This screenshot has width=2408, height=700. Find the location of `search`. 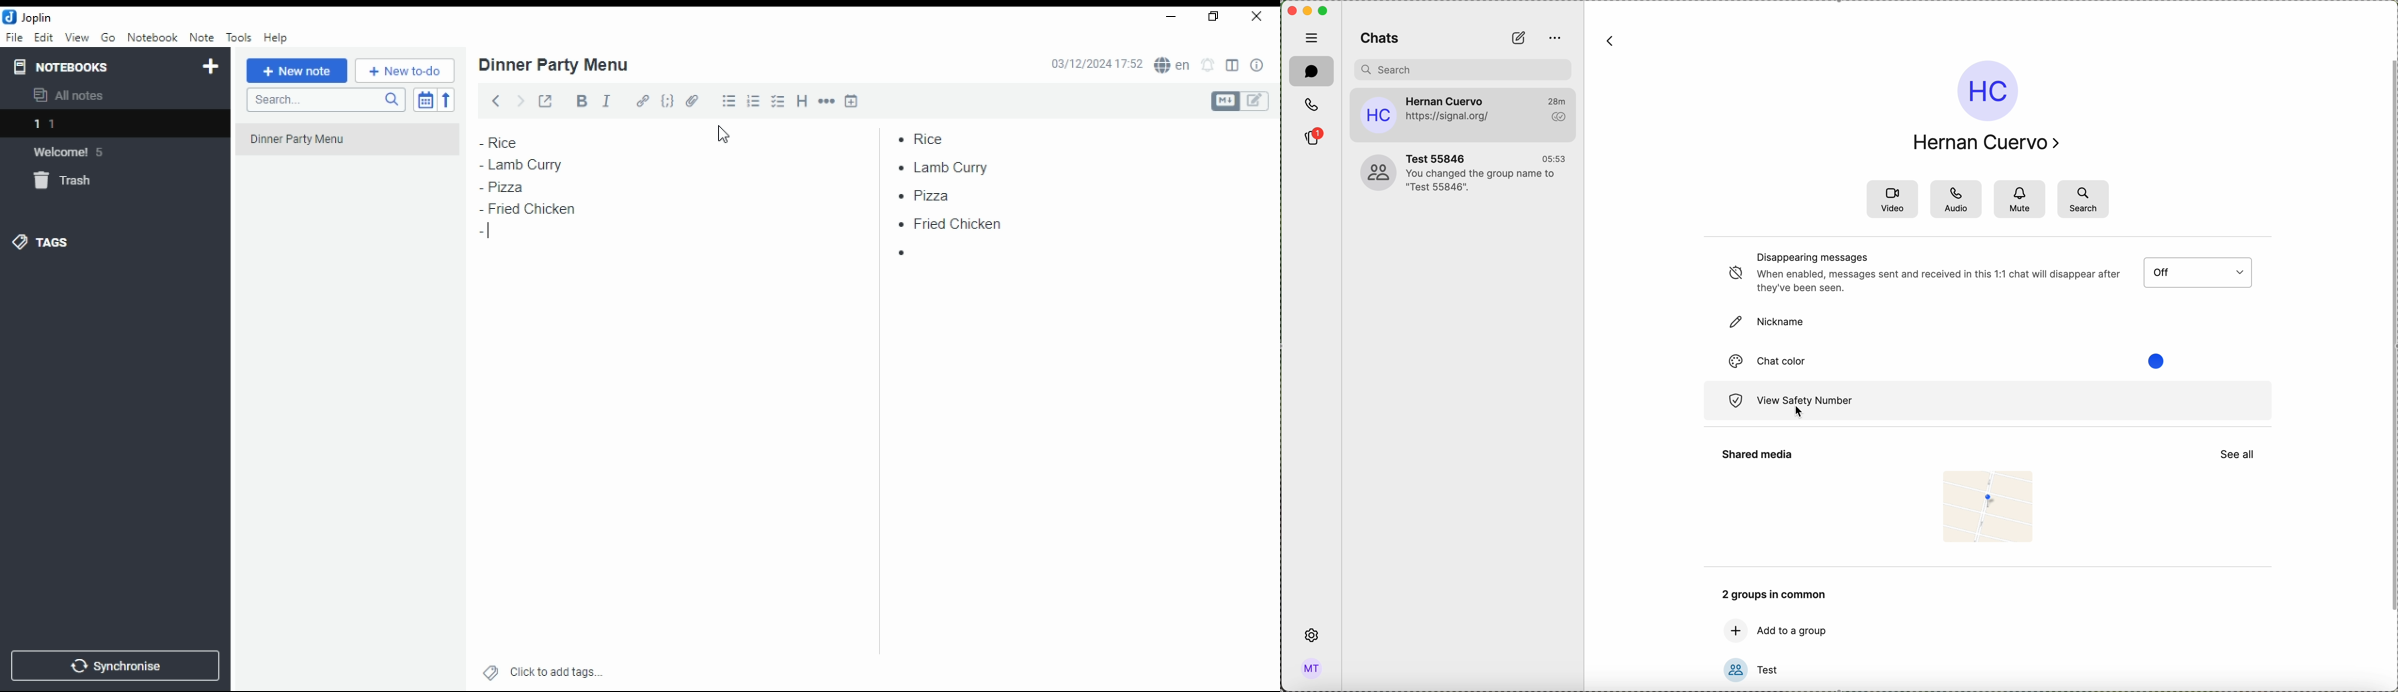

search is located at coordinates (324, 101).